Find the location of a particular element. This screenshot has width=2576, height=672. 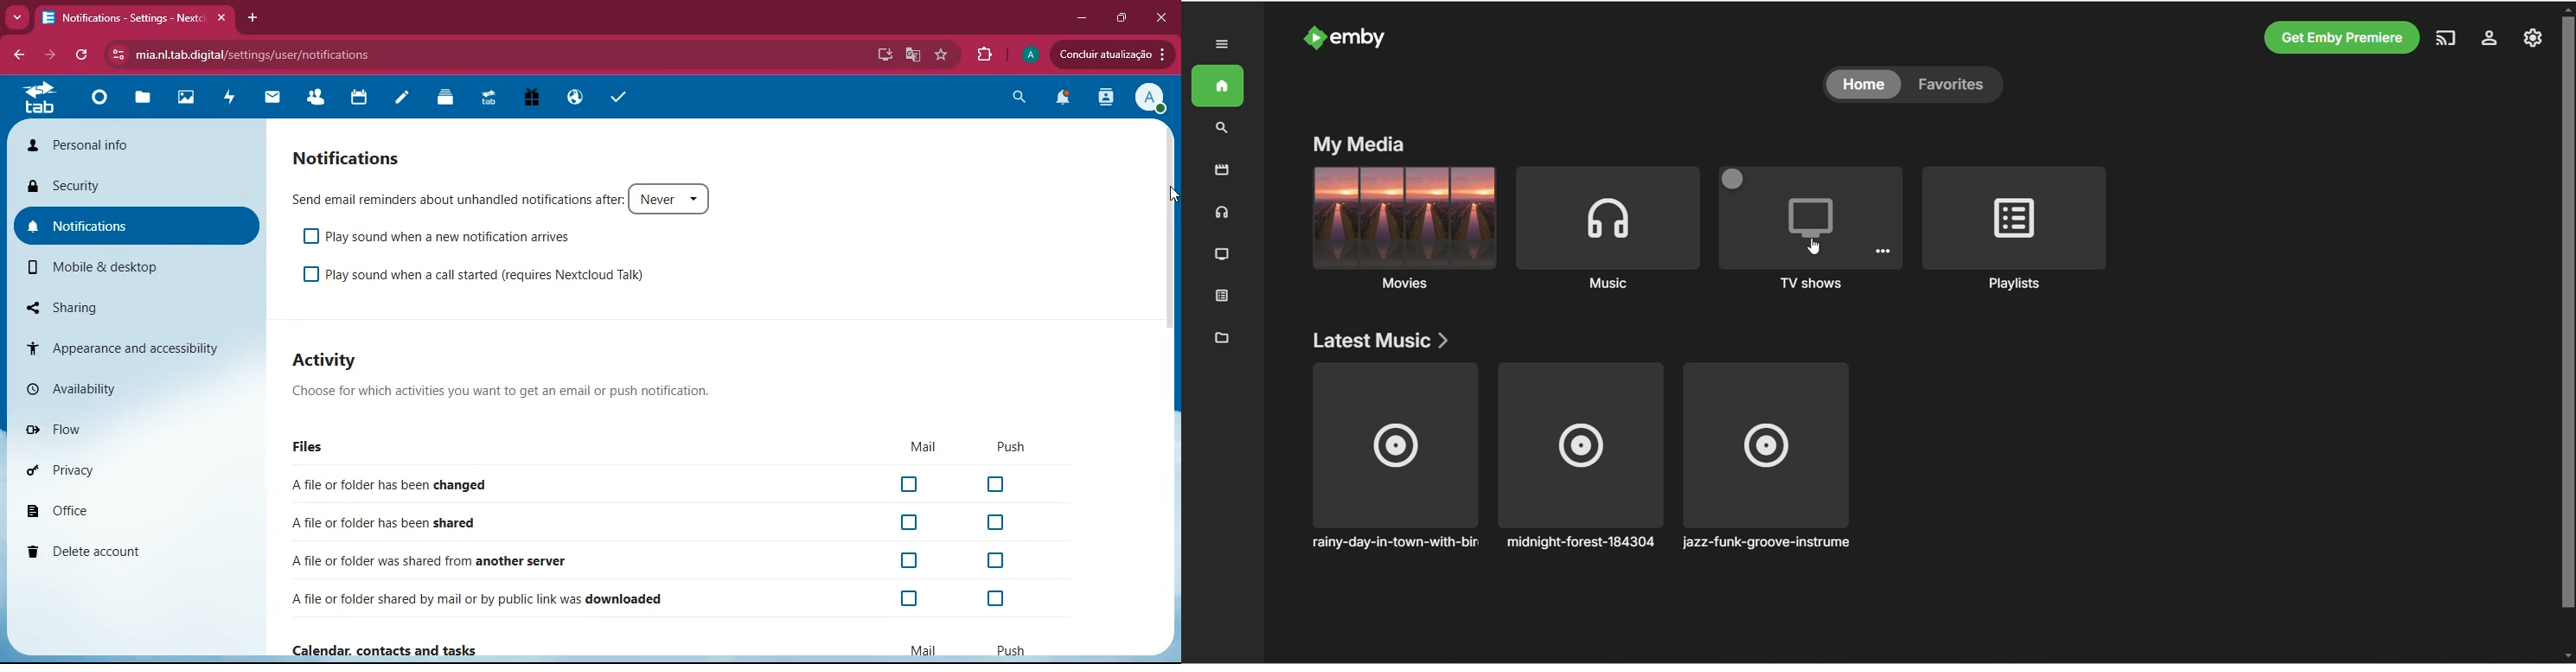

A file or folder was shared from another server is located at coordinates (431, 561).